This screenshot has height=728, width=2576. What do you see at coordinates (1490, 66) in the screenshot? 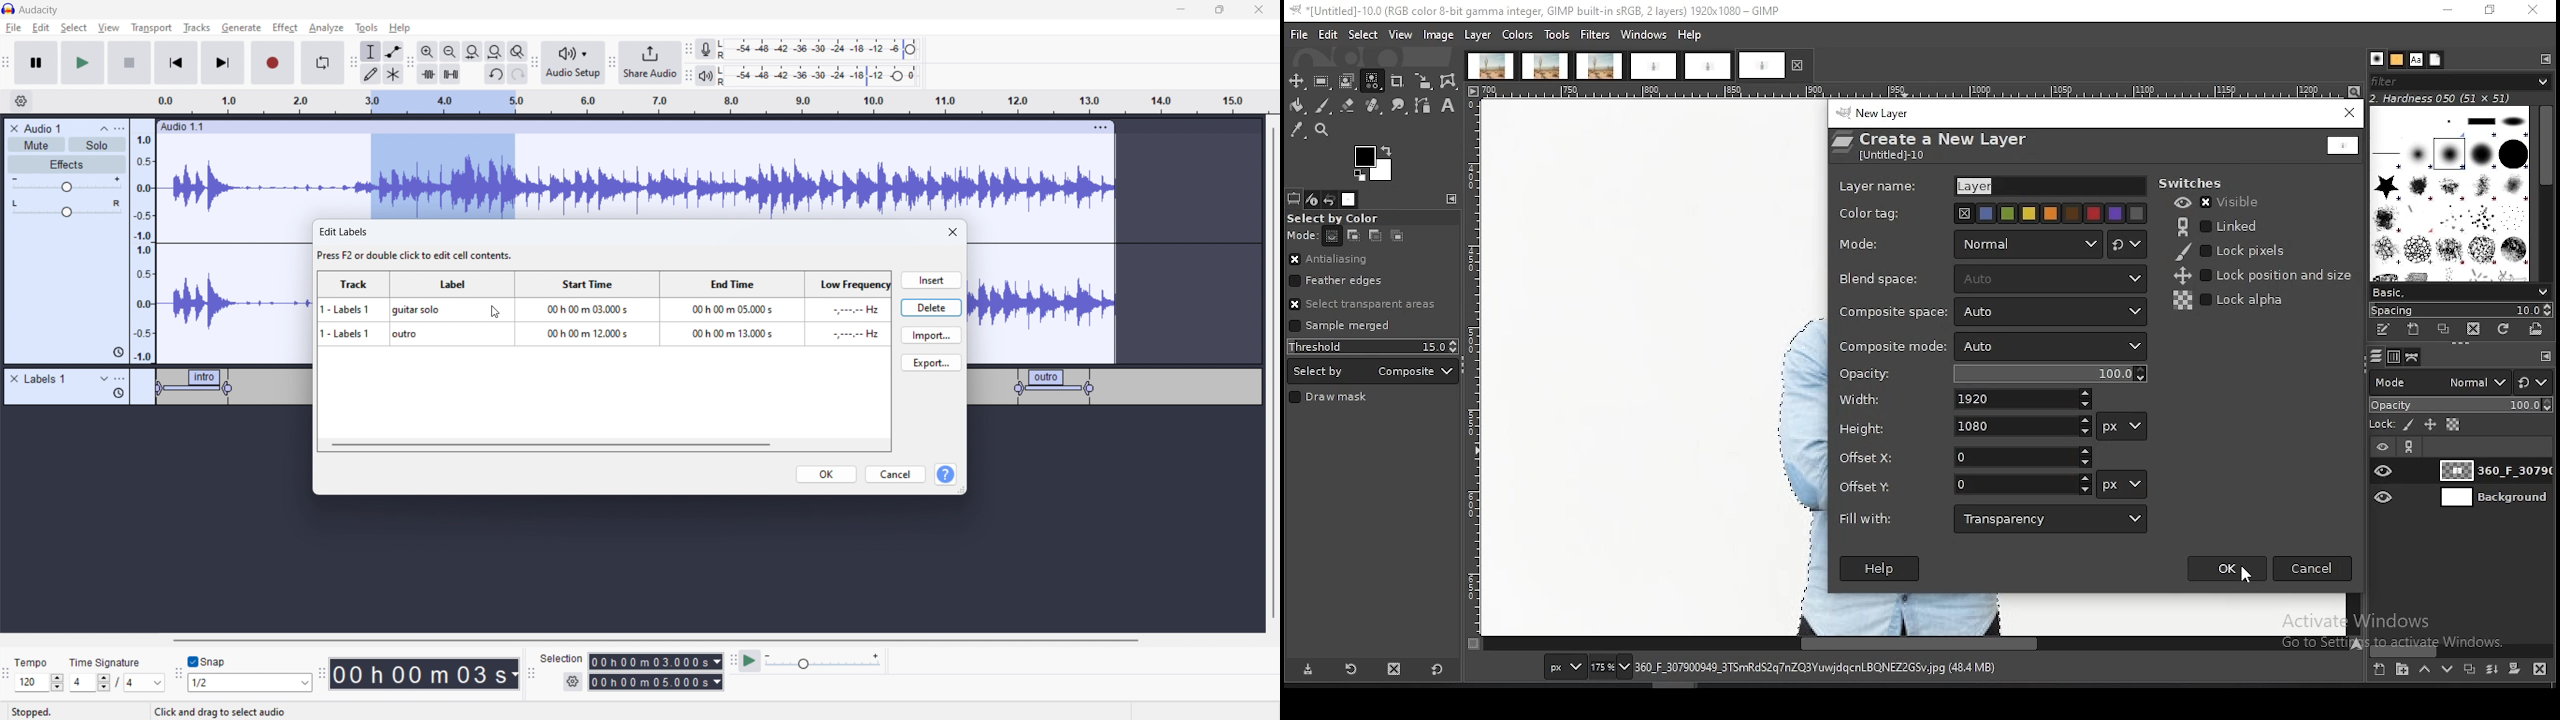
I see `project tab` at bounding box center [1490, 66].